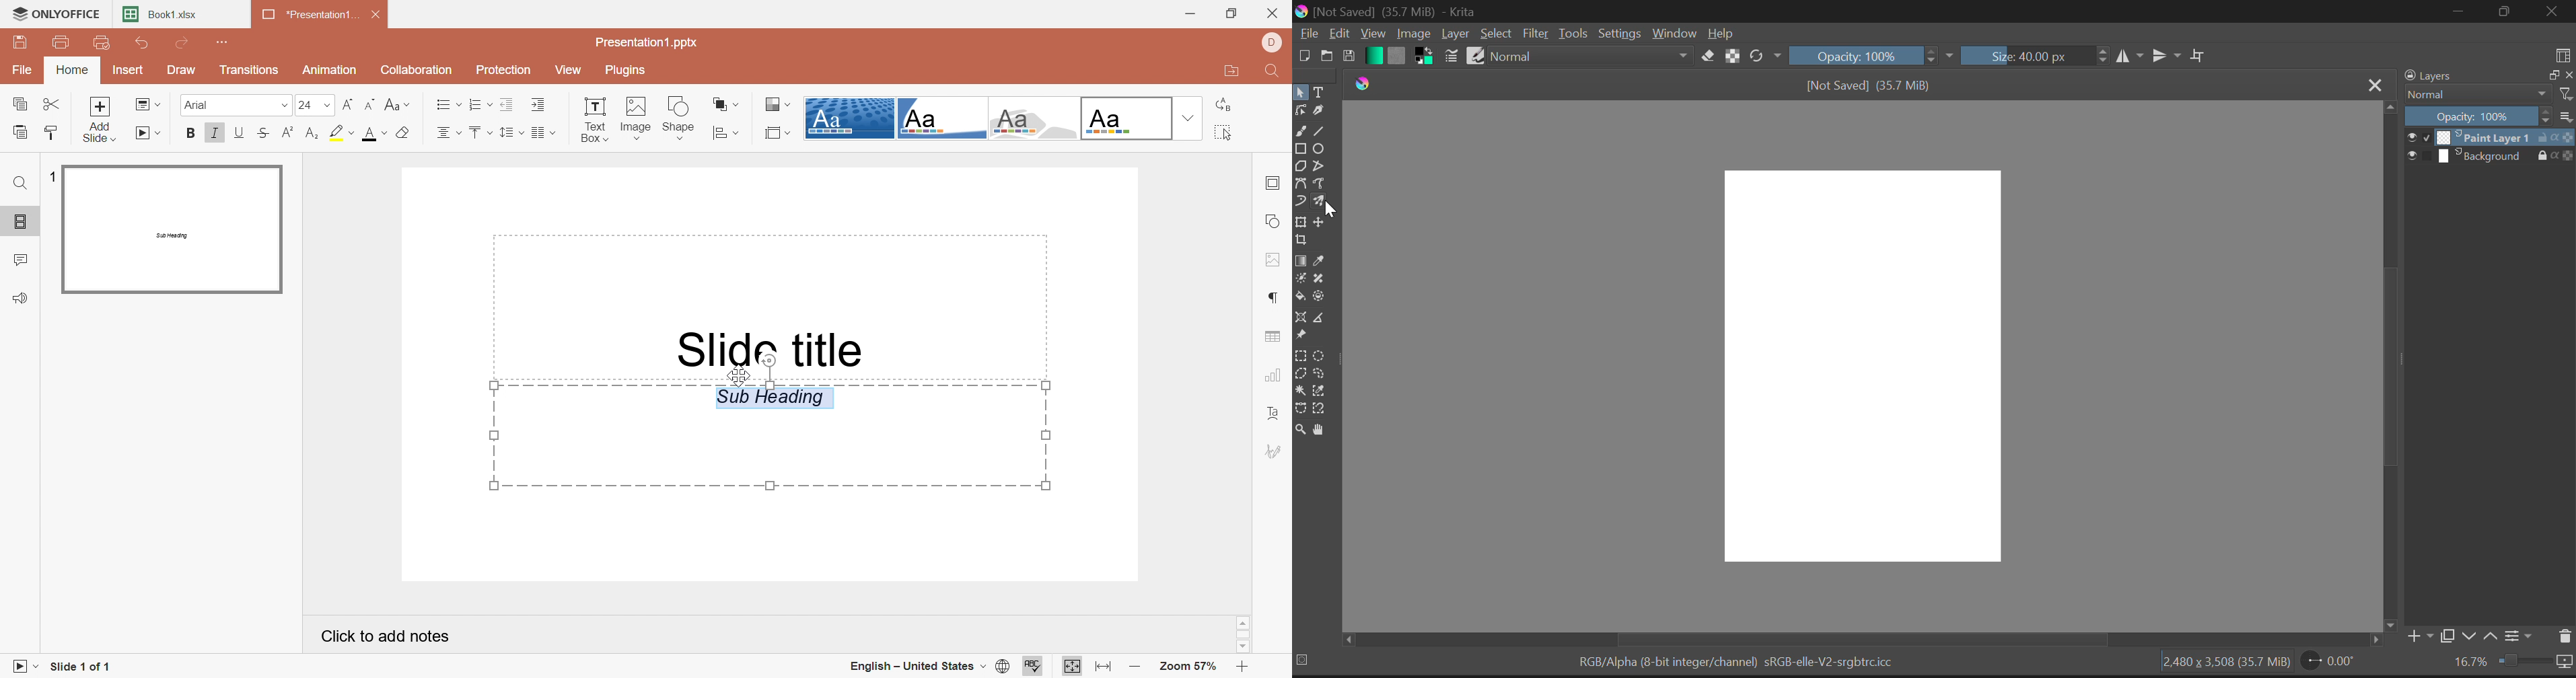  What do you see at coordinates (941, 117) in the screenshot?
I see `Turtle` at bounding box center [941, 117].